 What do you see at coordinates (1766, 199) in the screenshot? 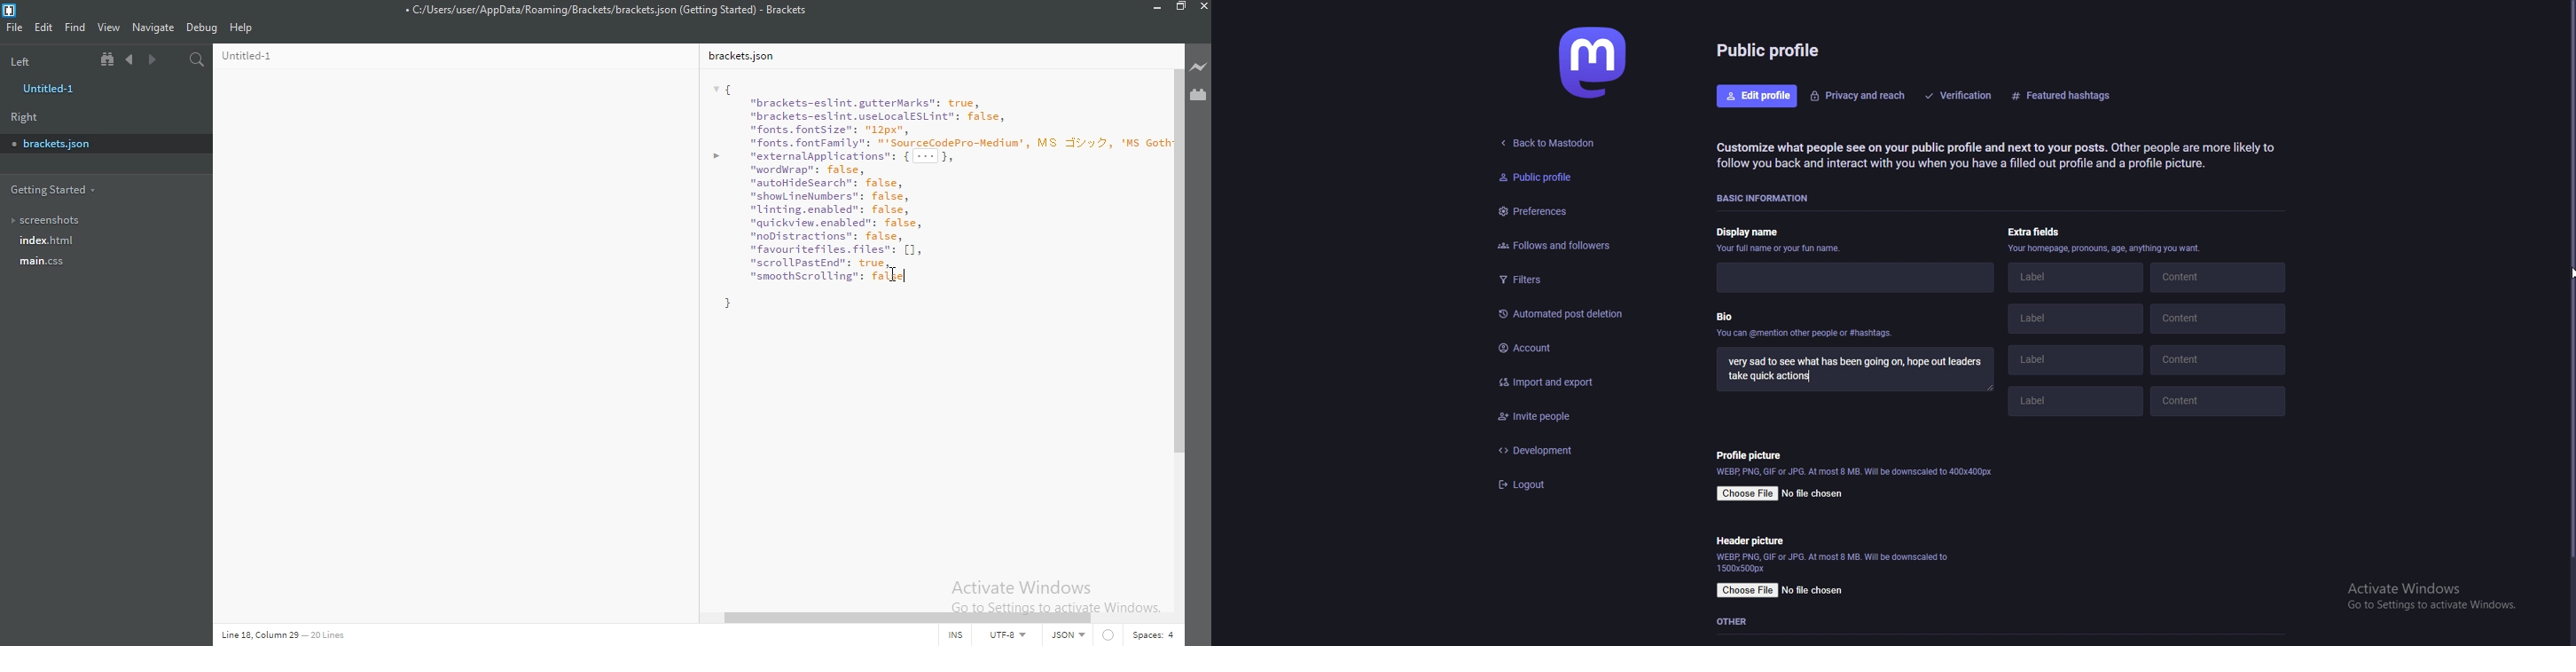
I see `basic info` at bounding box center [1766, 199].